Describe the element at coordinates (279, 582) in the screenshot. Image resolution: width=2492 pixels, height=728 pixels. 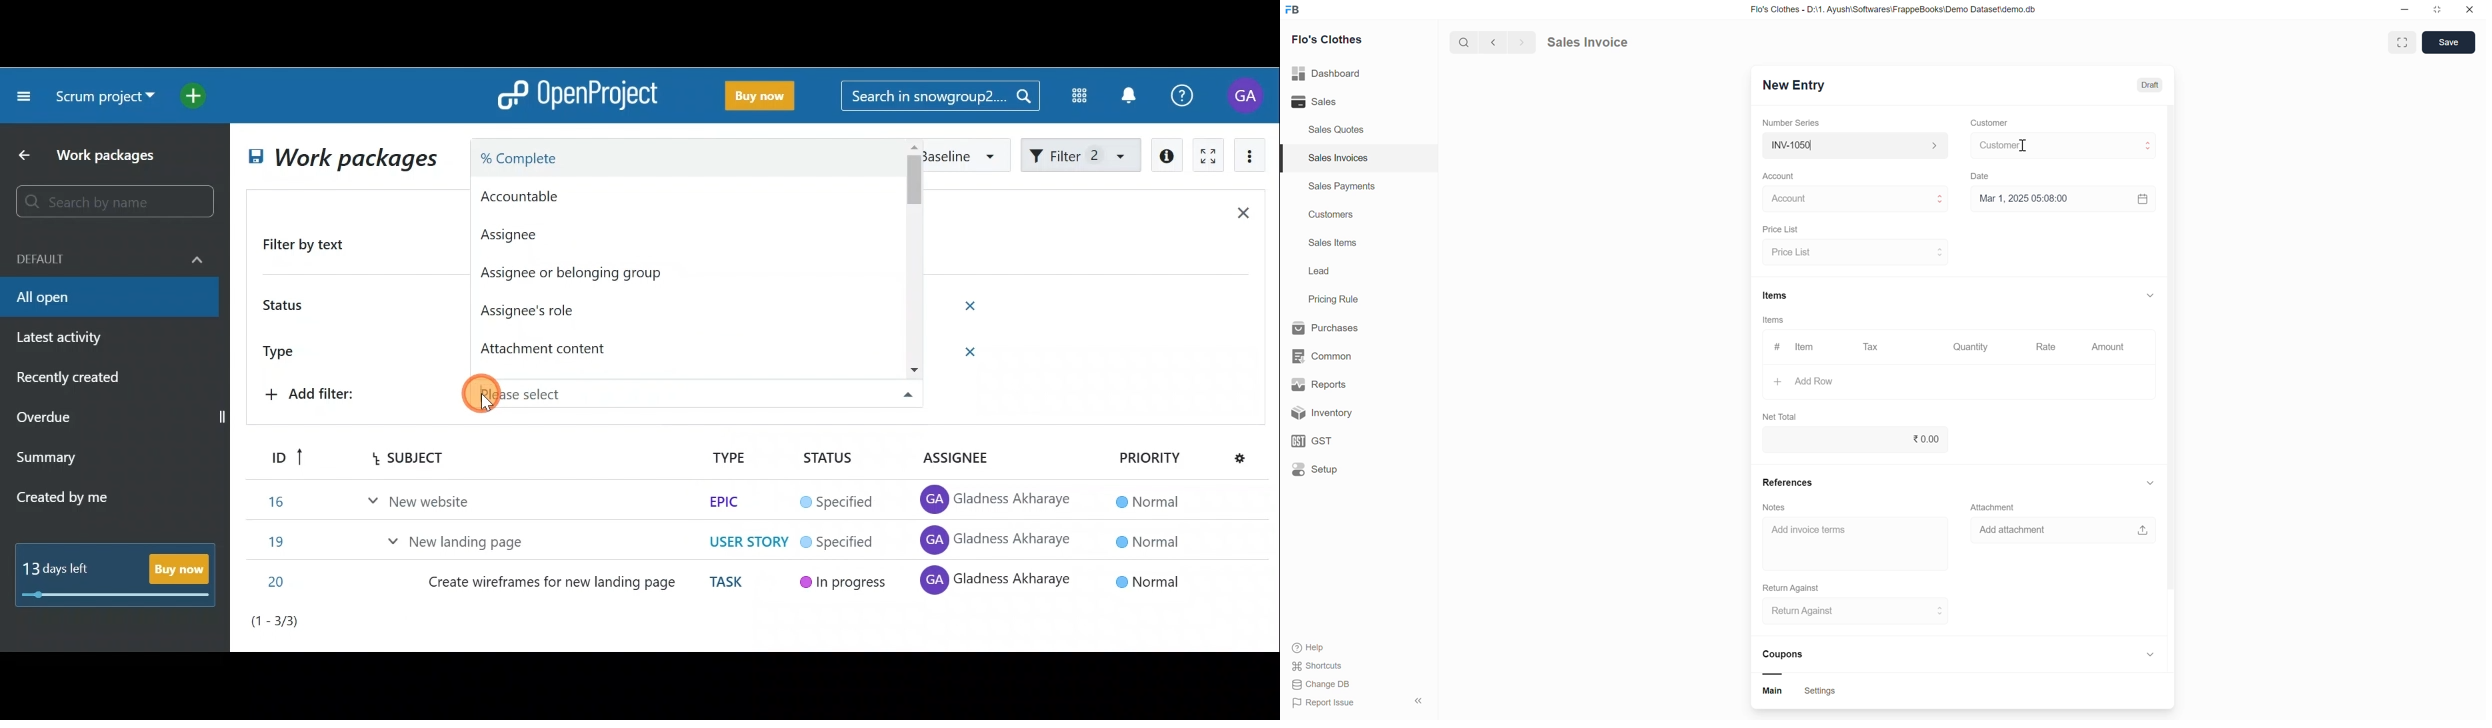
I see `20` at that location.